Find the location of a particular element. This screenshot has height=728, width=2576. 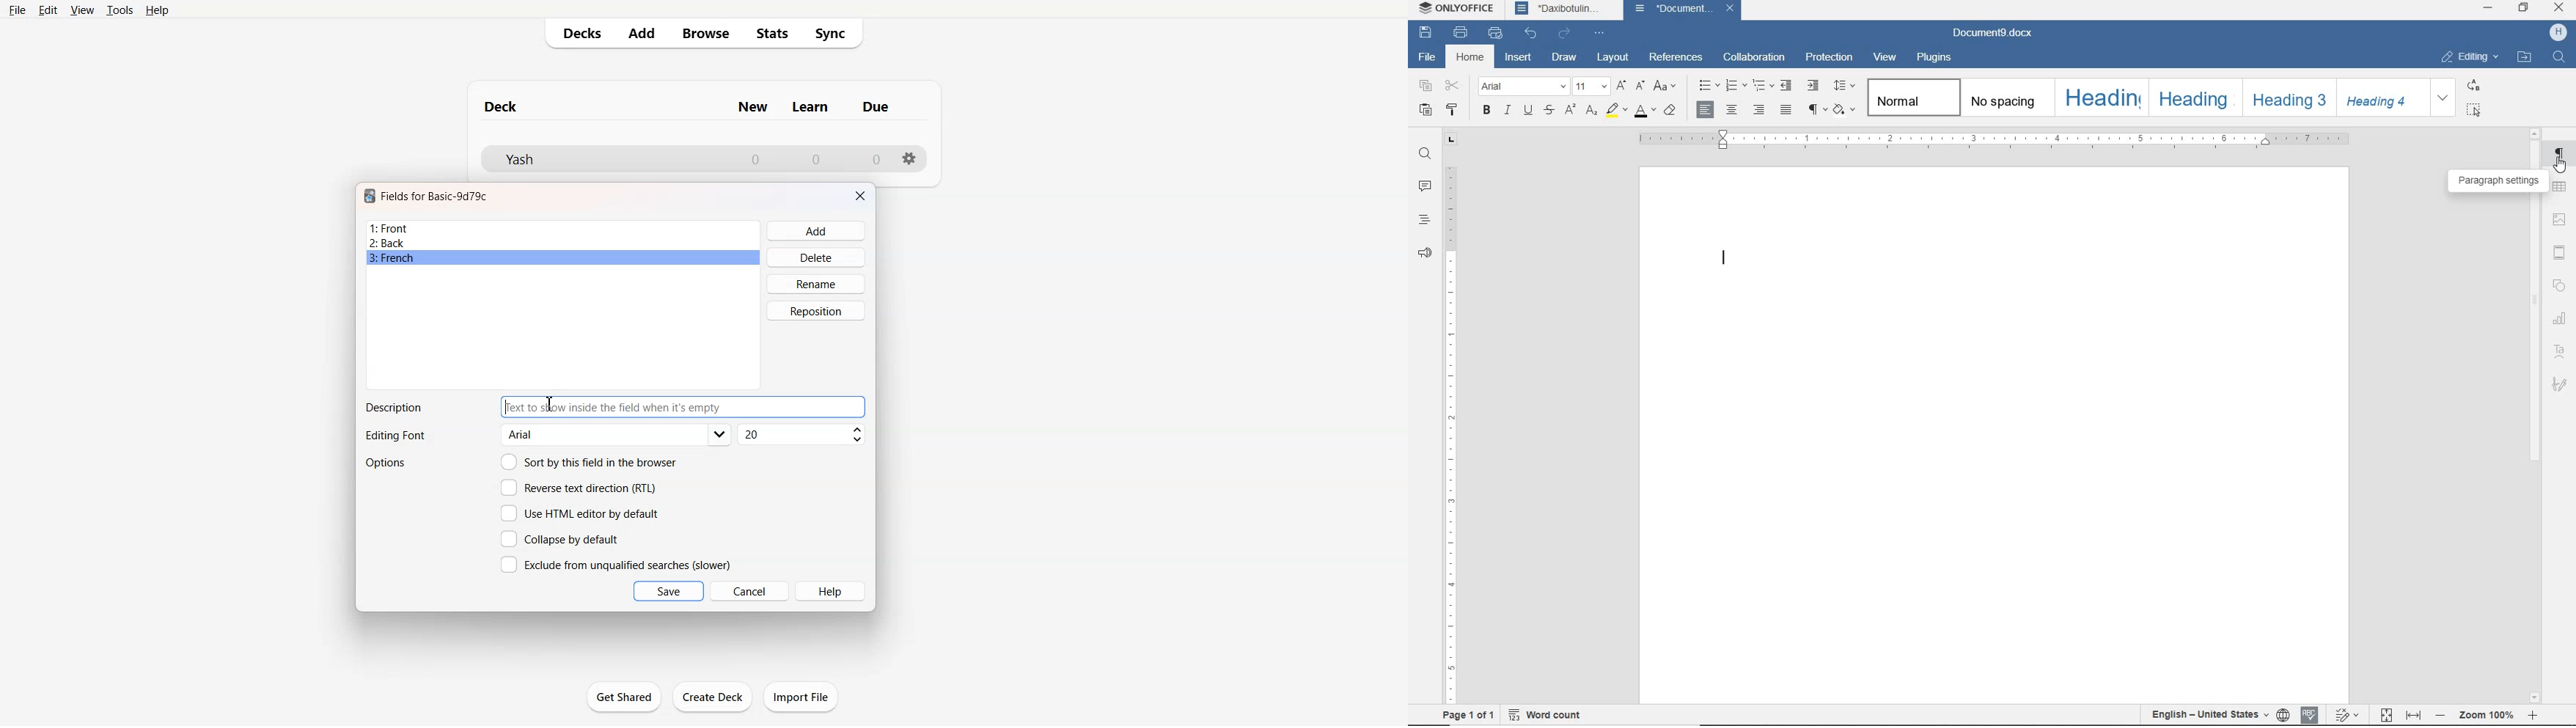

save is located at coordinates (1425, 35).